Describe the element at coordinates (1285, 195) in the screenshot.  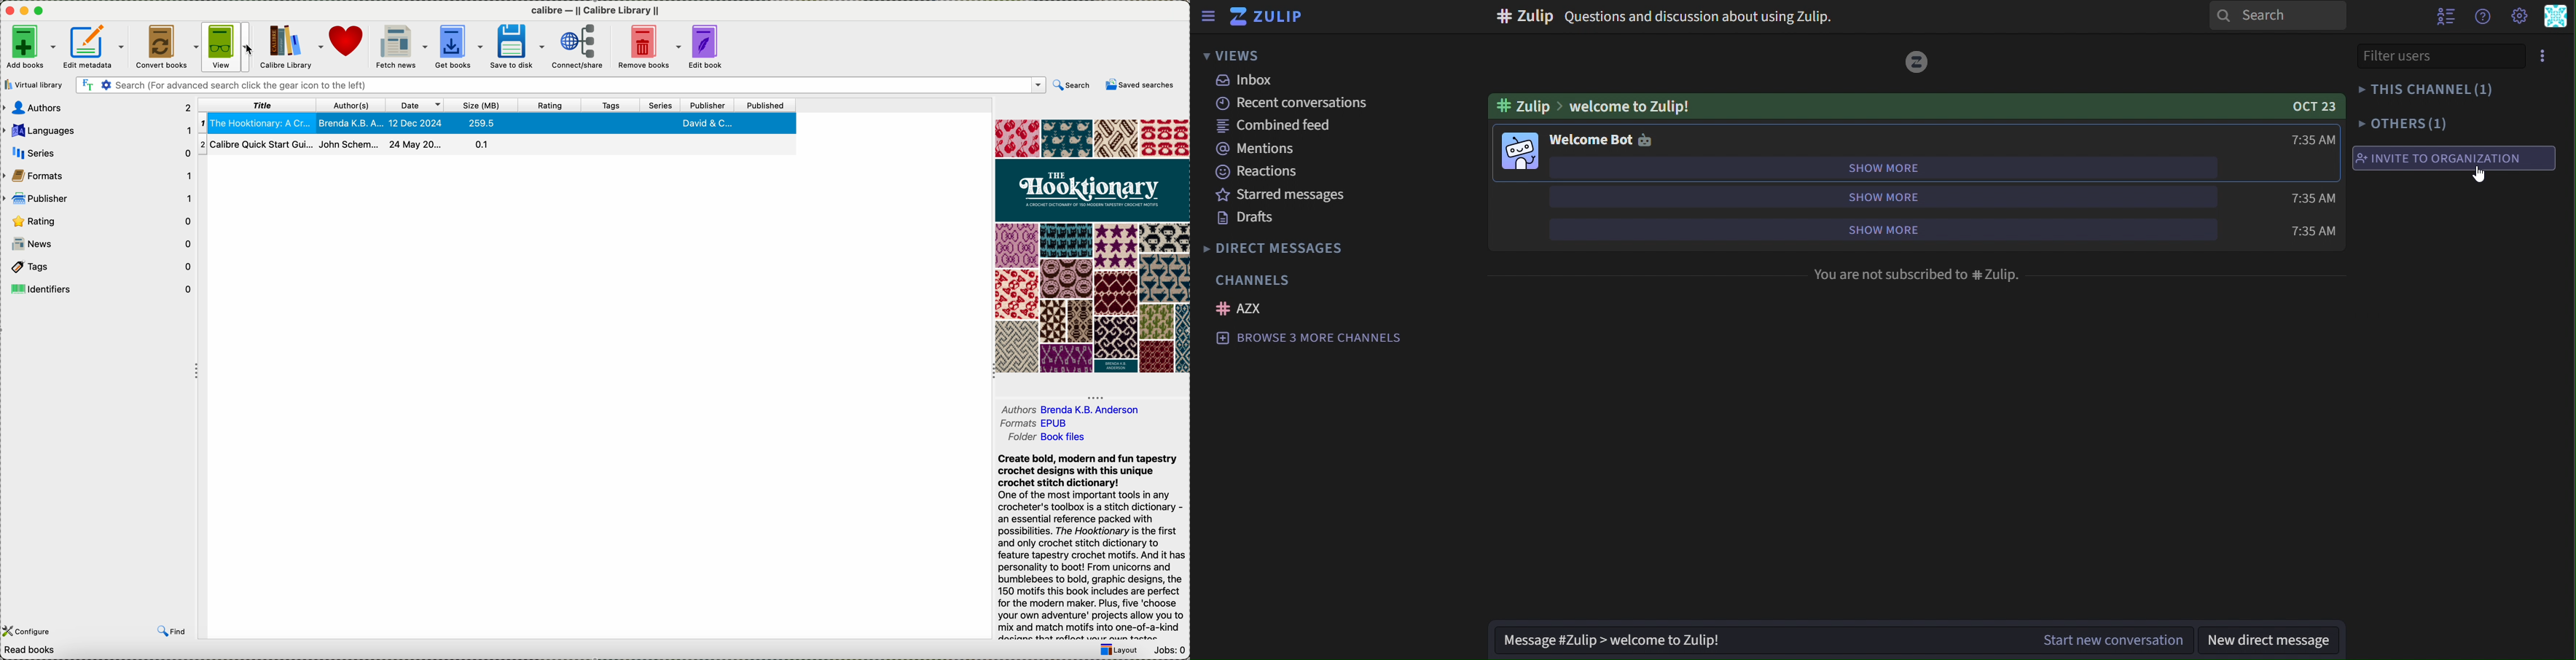
I see `starred messages` at that location.